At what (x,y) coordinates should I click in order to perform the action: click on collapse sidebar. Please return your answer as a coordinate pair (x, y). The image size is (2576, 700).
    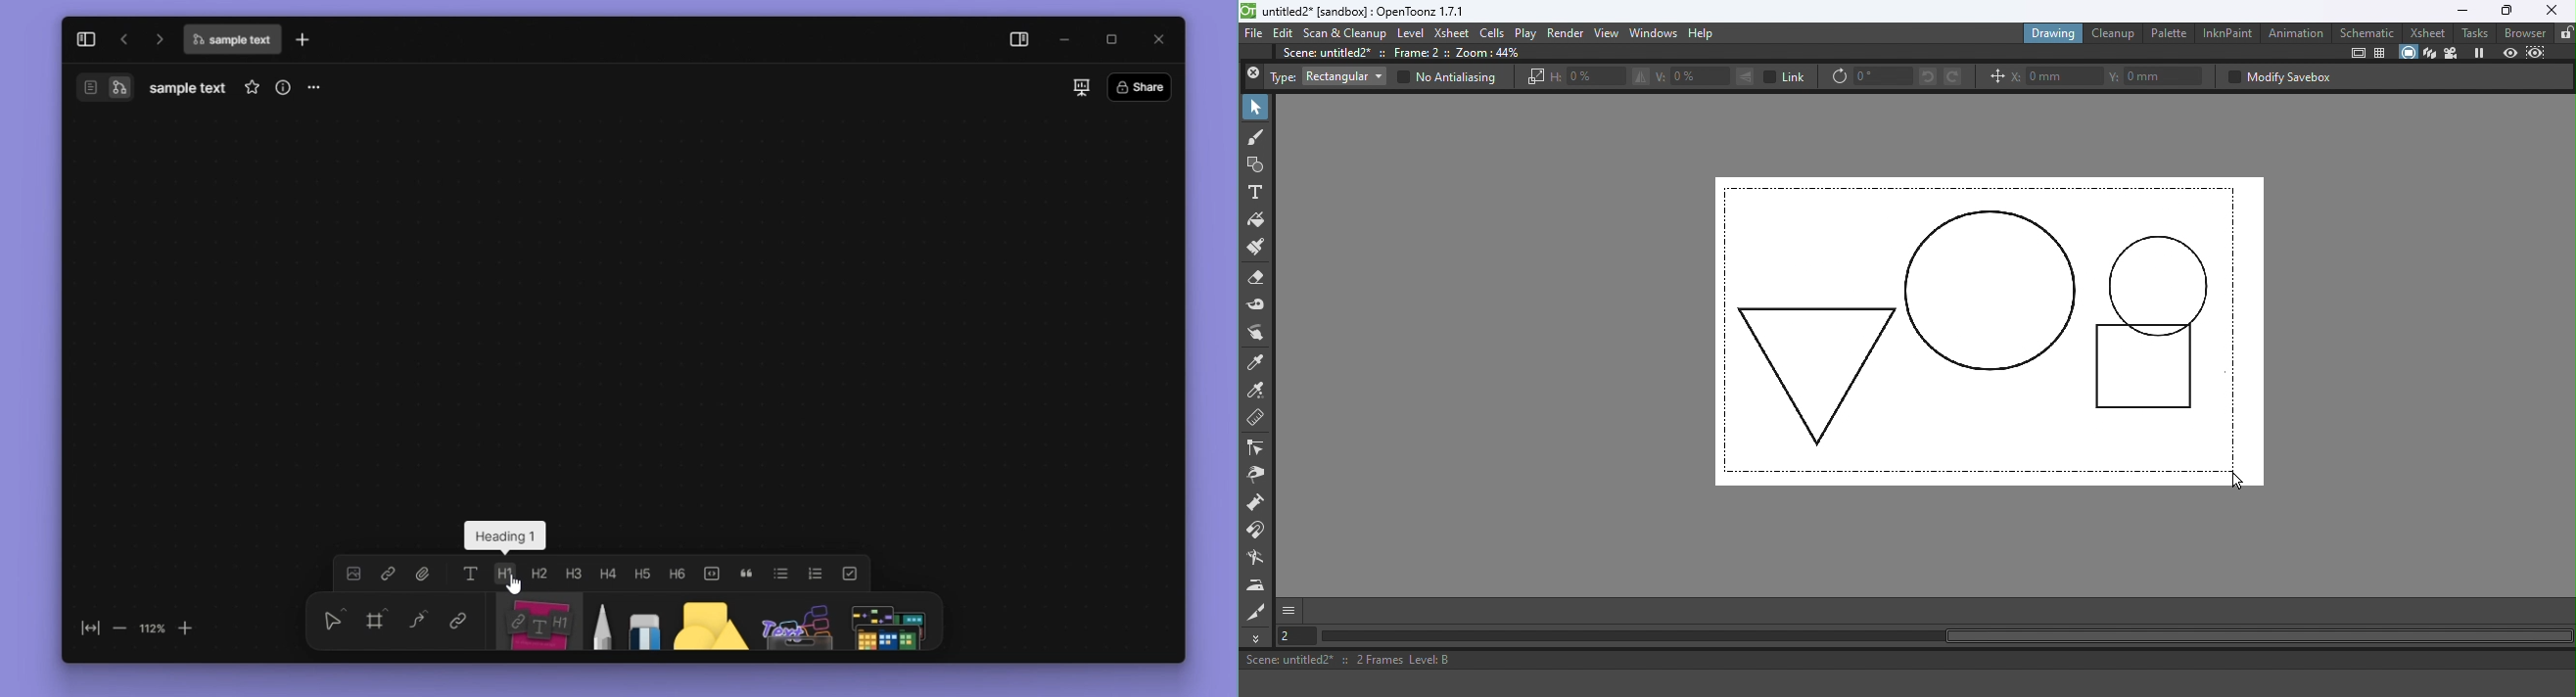
    Looking at the image, I should click on (86, 40).